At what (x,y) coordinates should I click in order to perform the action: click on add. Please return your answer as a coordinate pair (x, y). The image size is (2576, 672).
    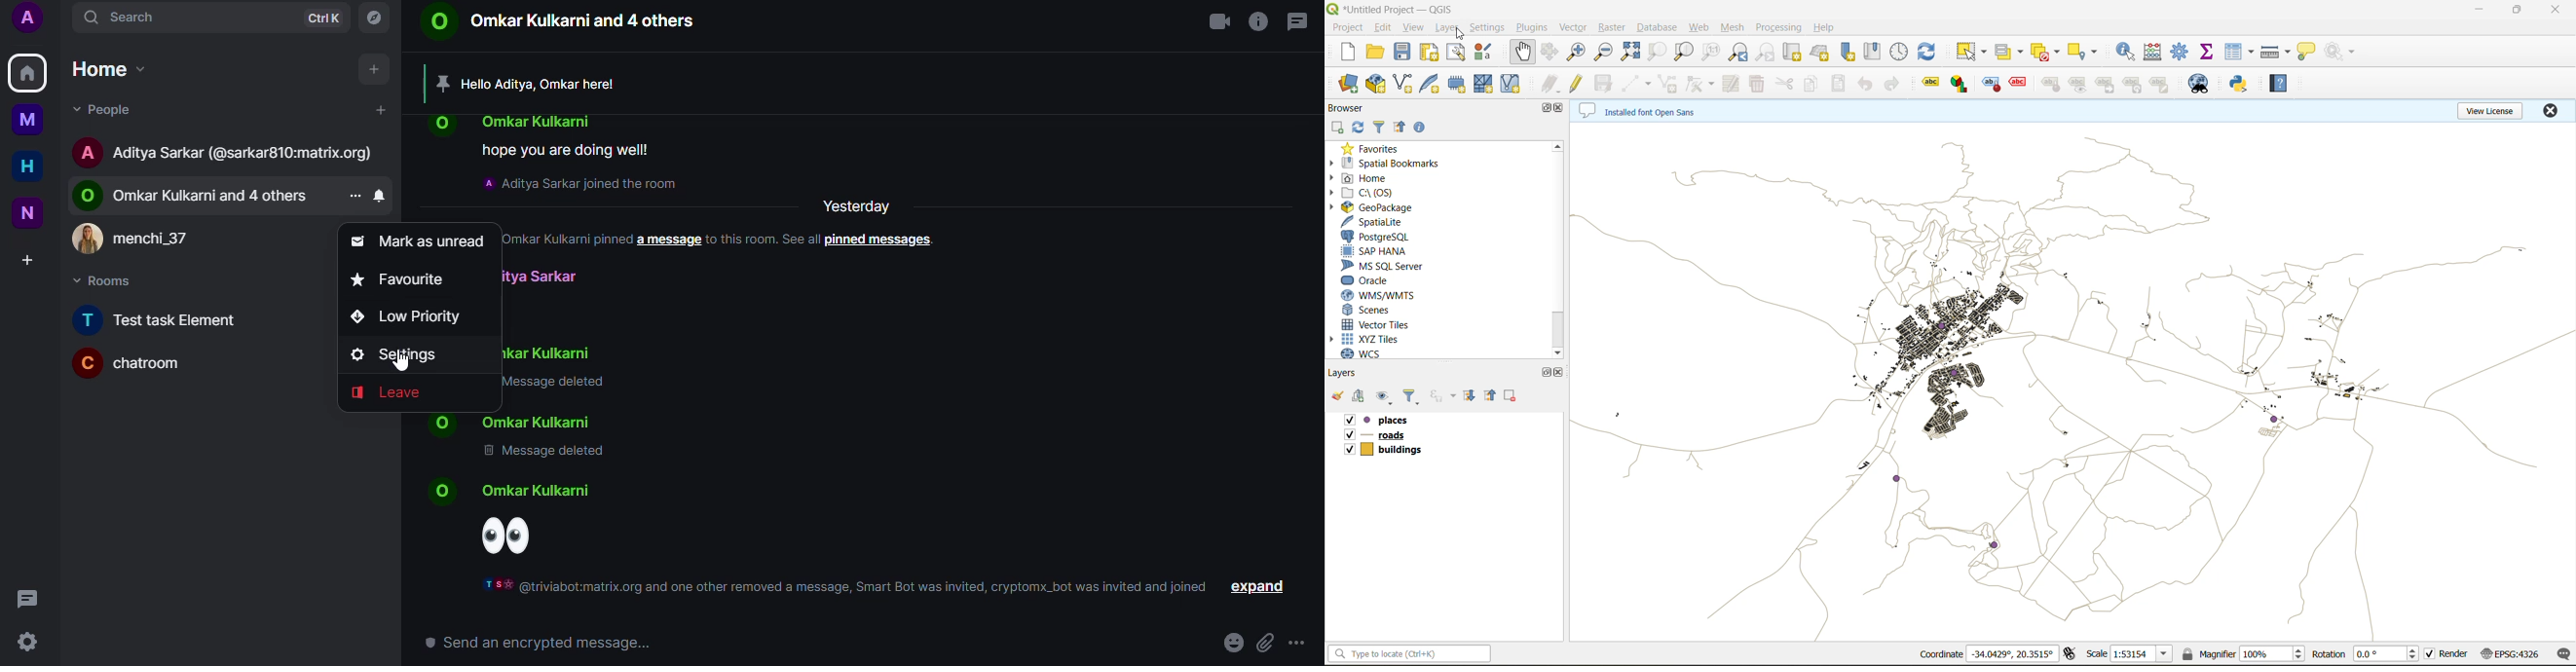
    Looking at the image, I should click on (378, 70).